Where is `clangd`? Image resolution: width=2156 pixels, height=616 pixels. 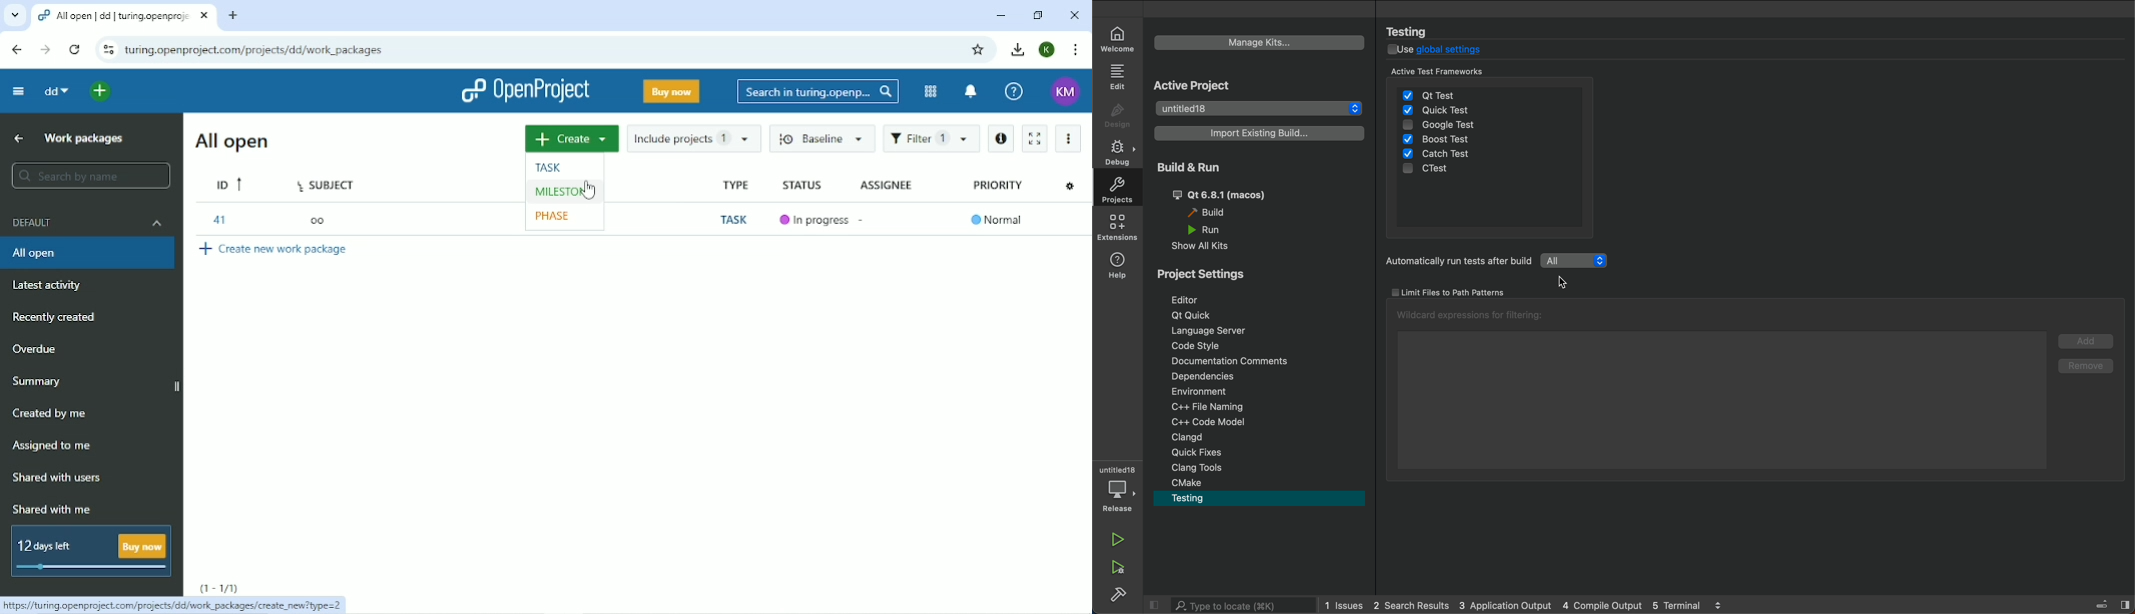 clangd is located at coordinates (1203, 437).